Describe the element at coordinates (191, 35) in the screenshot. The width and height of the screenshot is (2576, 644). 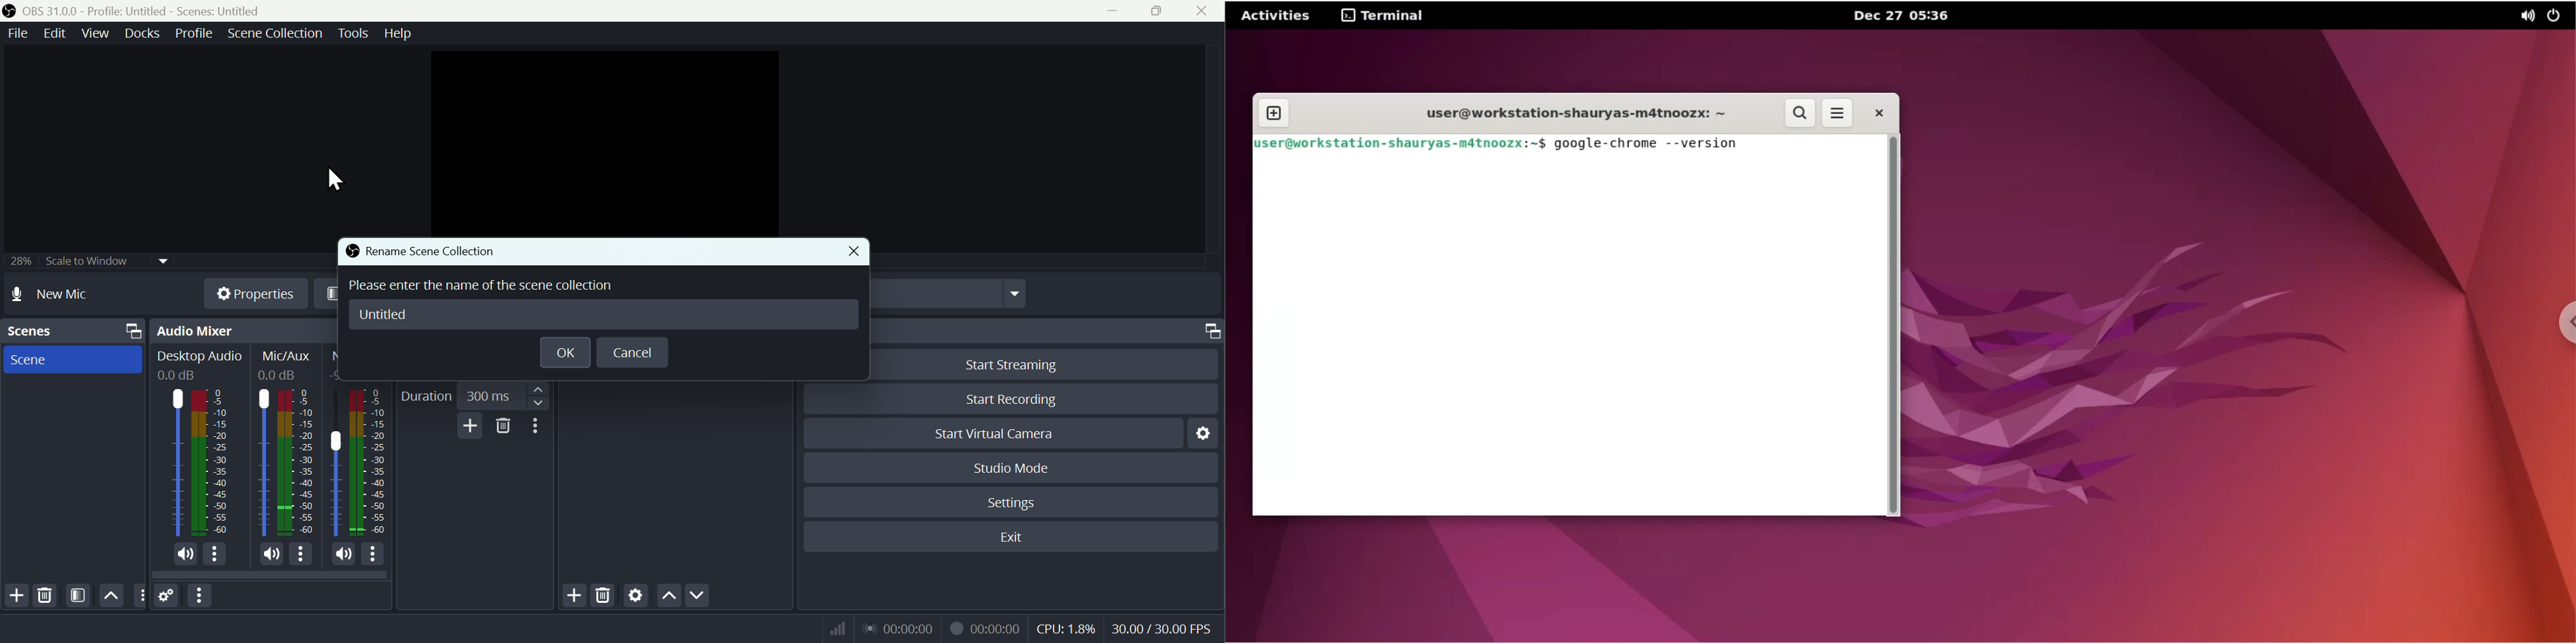
I see `Profile` at that location.